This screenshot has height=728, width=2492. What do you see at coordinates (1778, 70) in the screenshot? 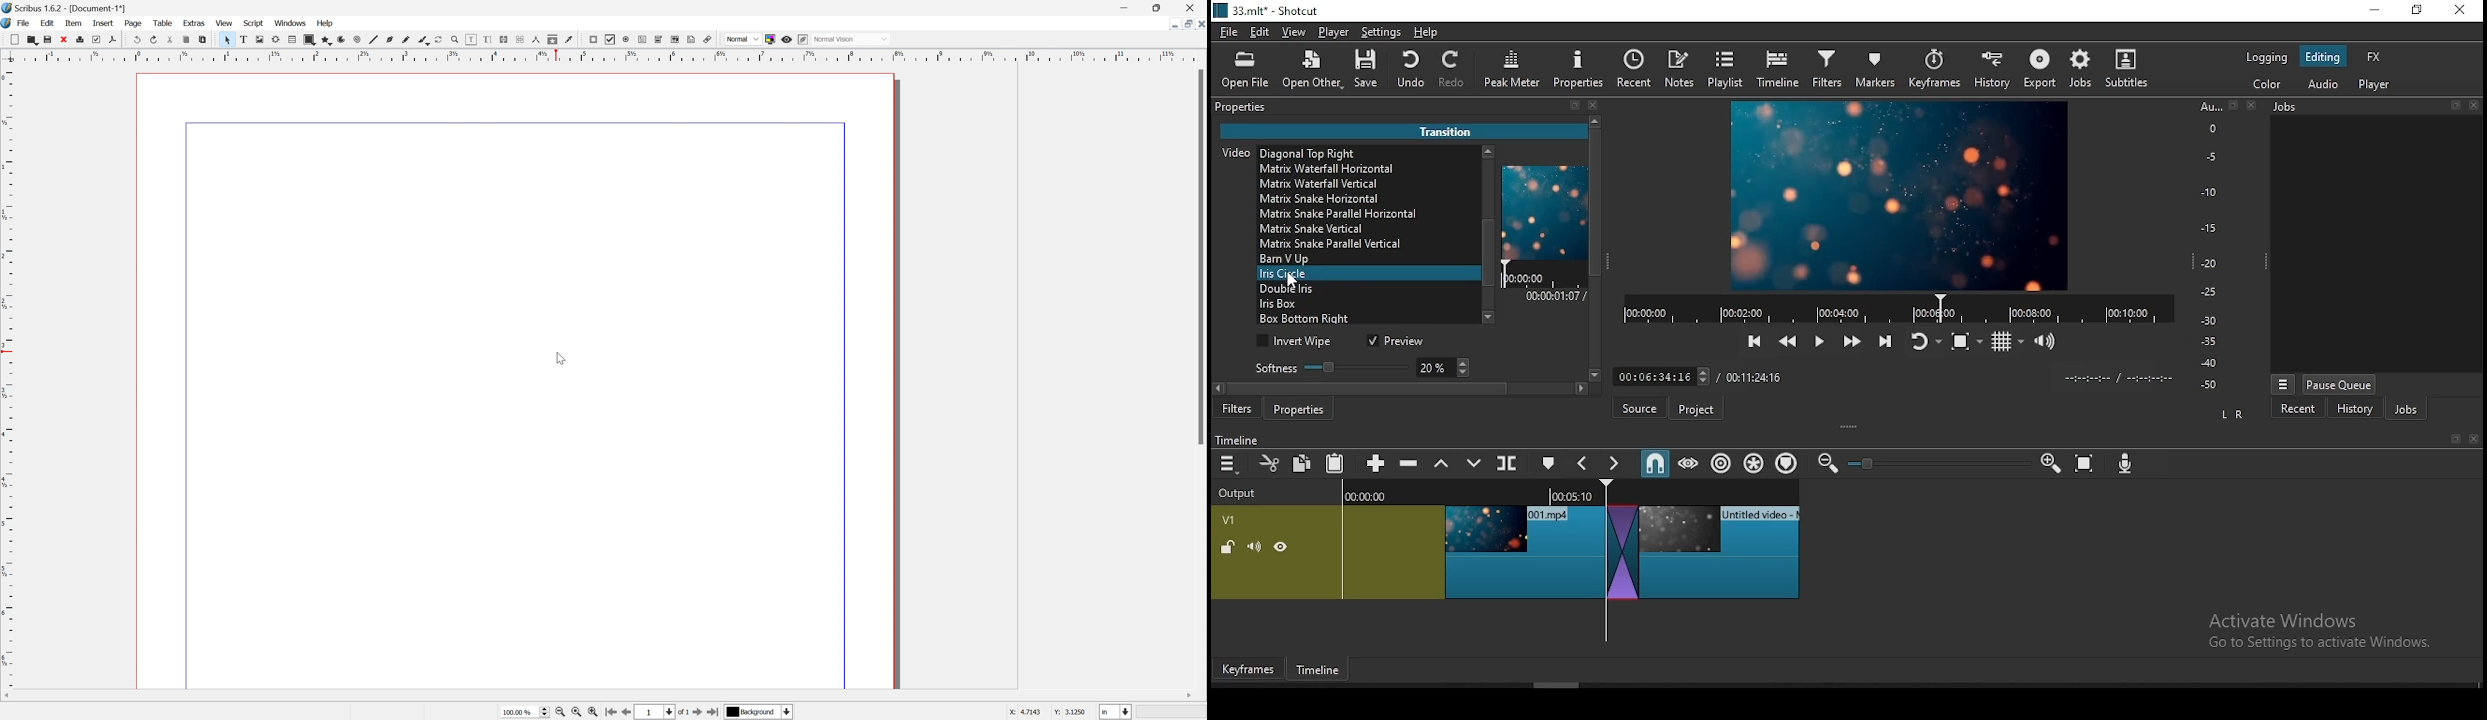
I see `timeline` at bounding box center [1778, 70].